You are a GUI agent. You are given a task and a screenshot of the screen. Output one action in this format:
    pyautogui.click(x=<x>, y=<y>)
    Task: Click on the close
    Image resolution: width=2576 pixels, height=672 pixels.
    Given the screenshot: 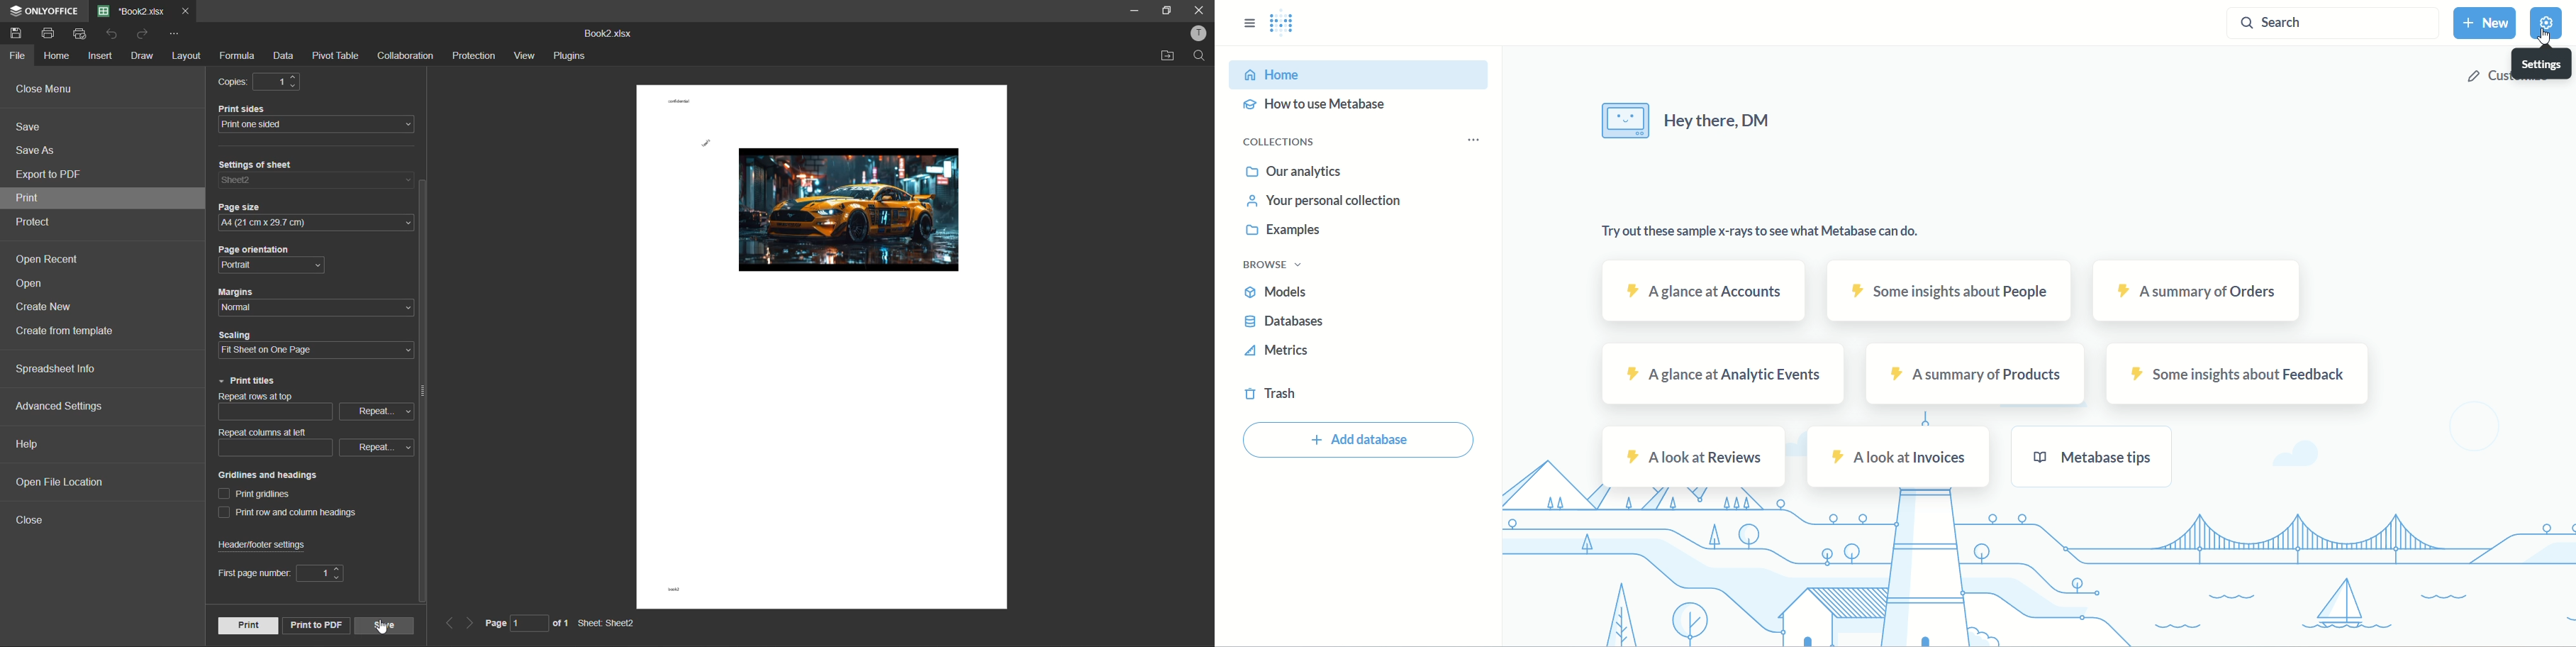 What is the action you would take?
    pyautogui.click(x=31, y=520)
    